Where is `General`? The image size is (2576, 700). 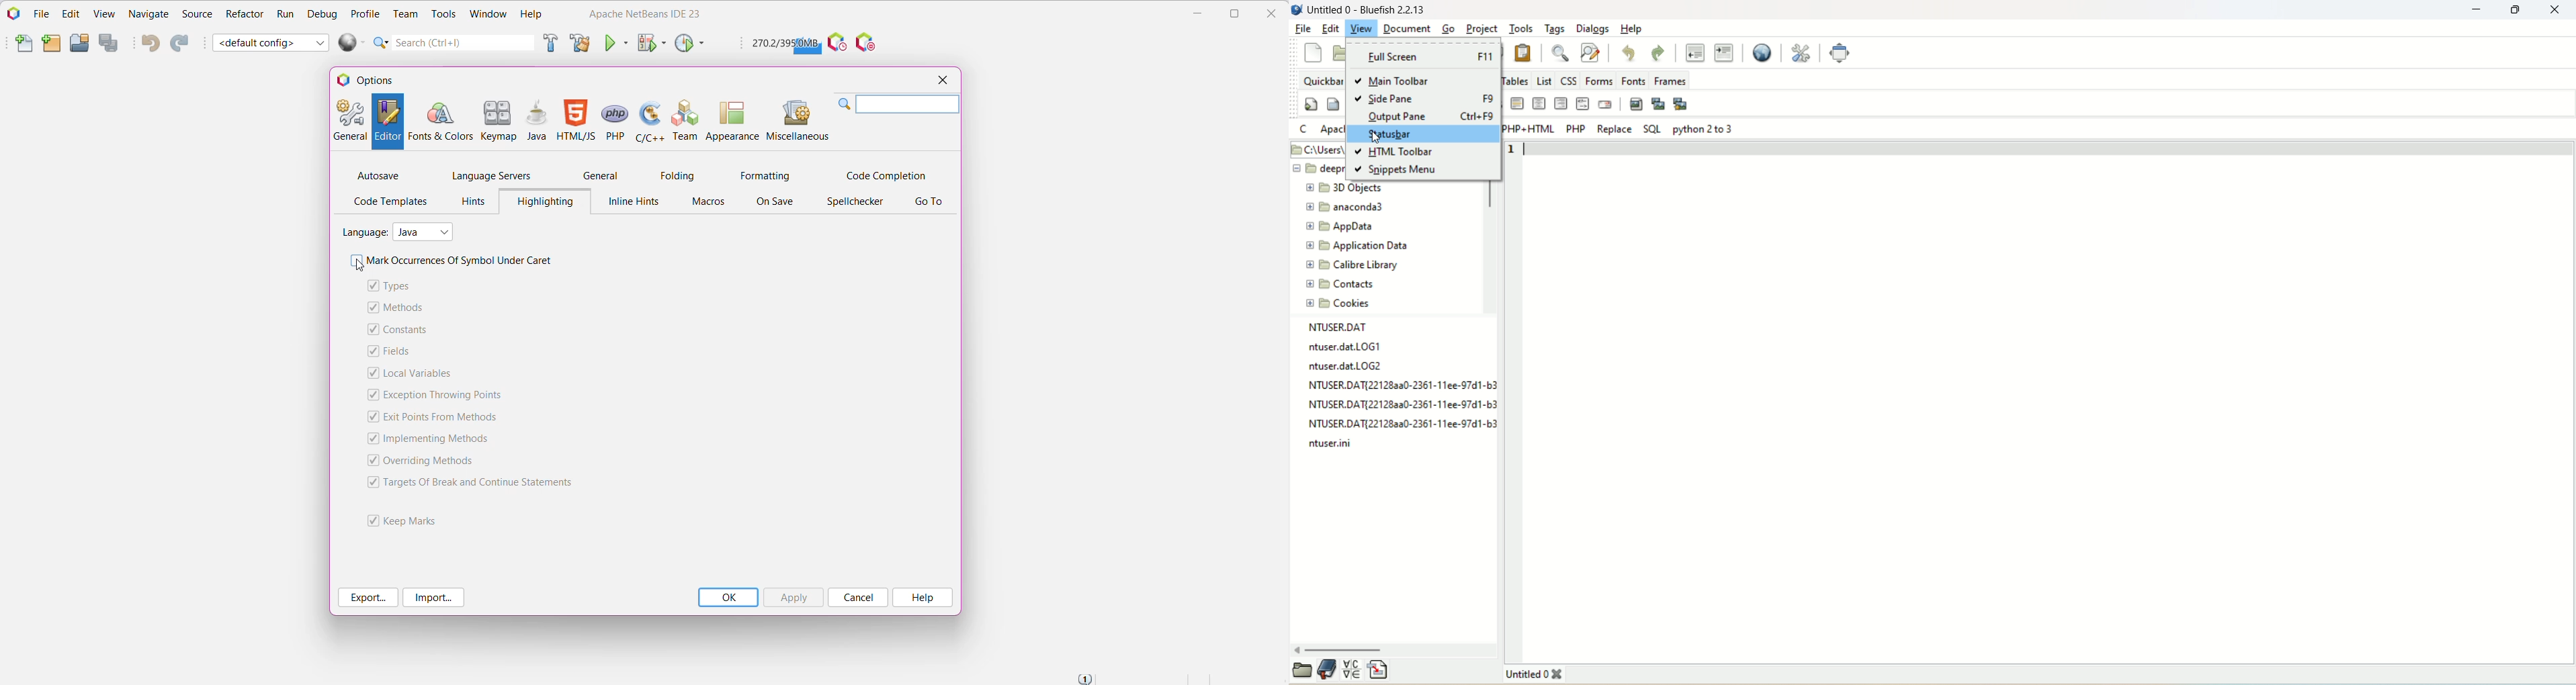
General is located at coordinates (604, 174).